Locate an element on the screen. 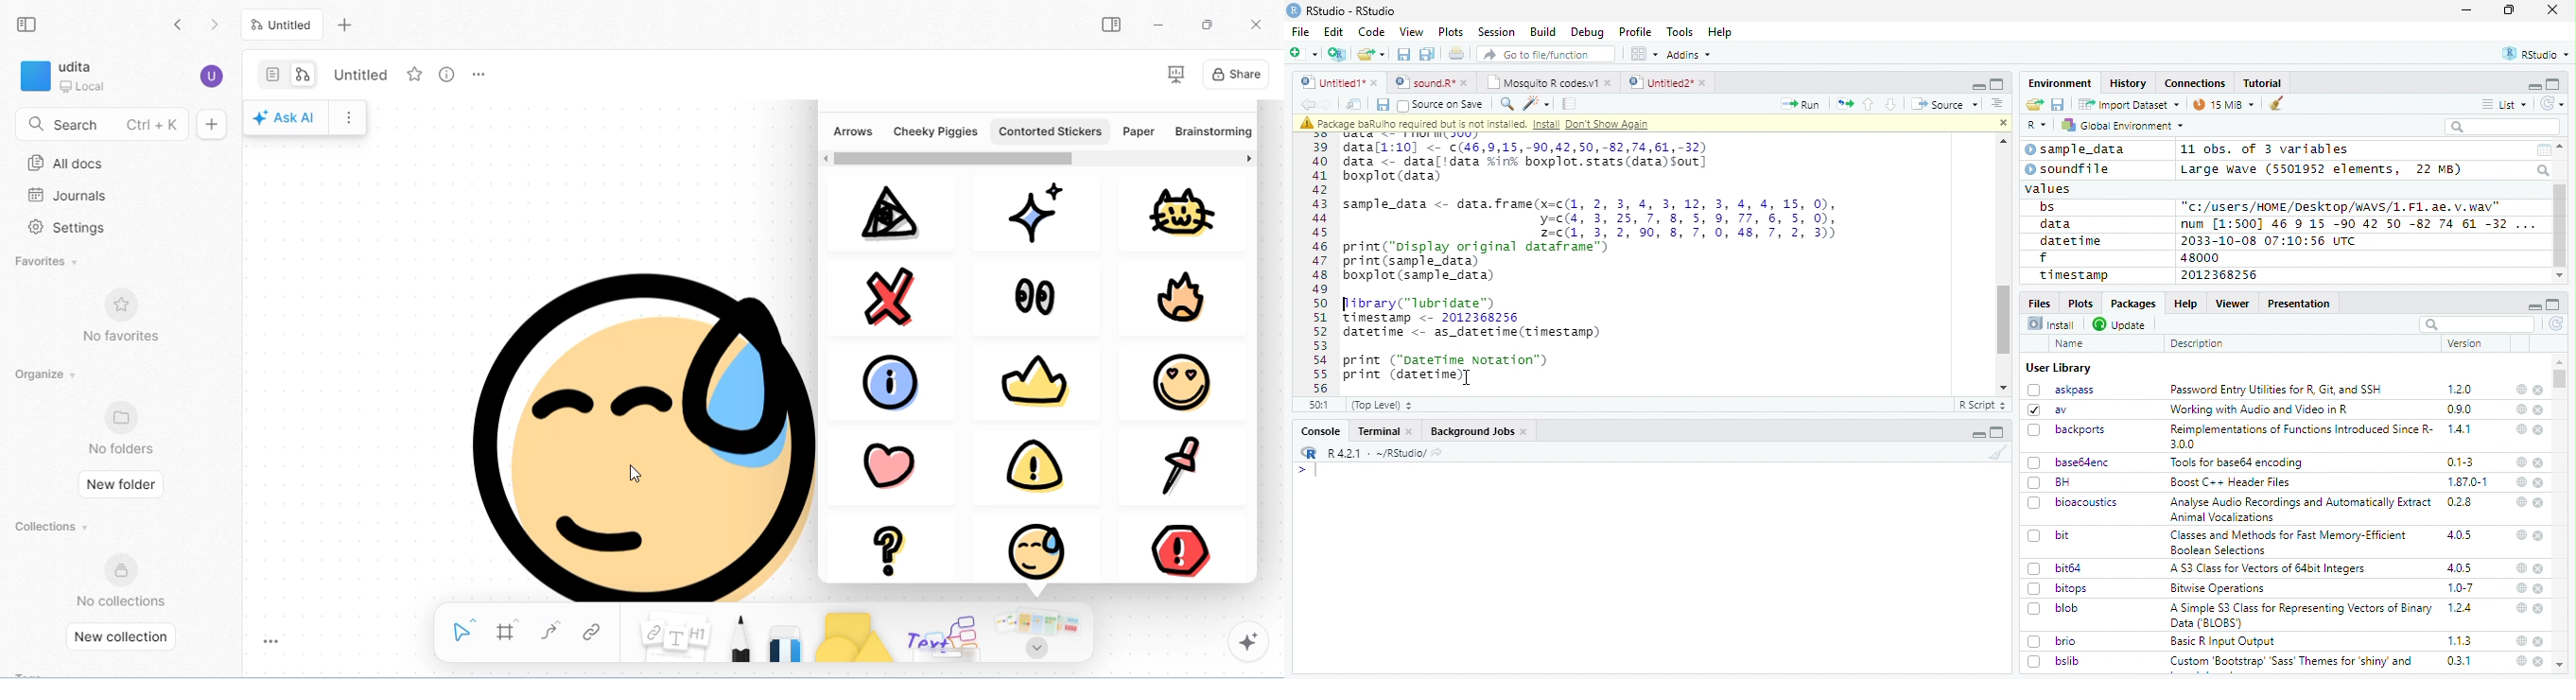 The width and height of the screenshot is (2576, 700). Full screen is located at coordinates (1997, 432).